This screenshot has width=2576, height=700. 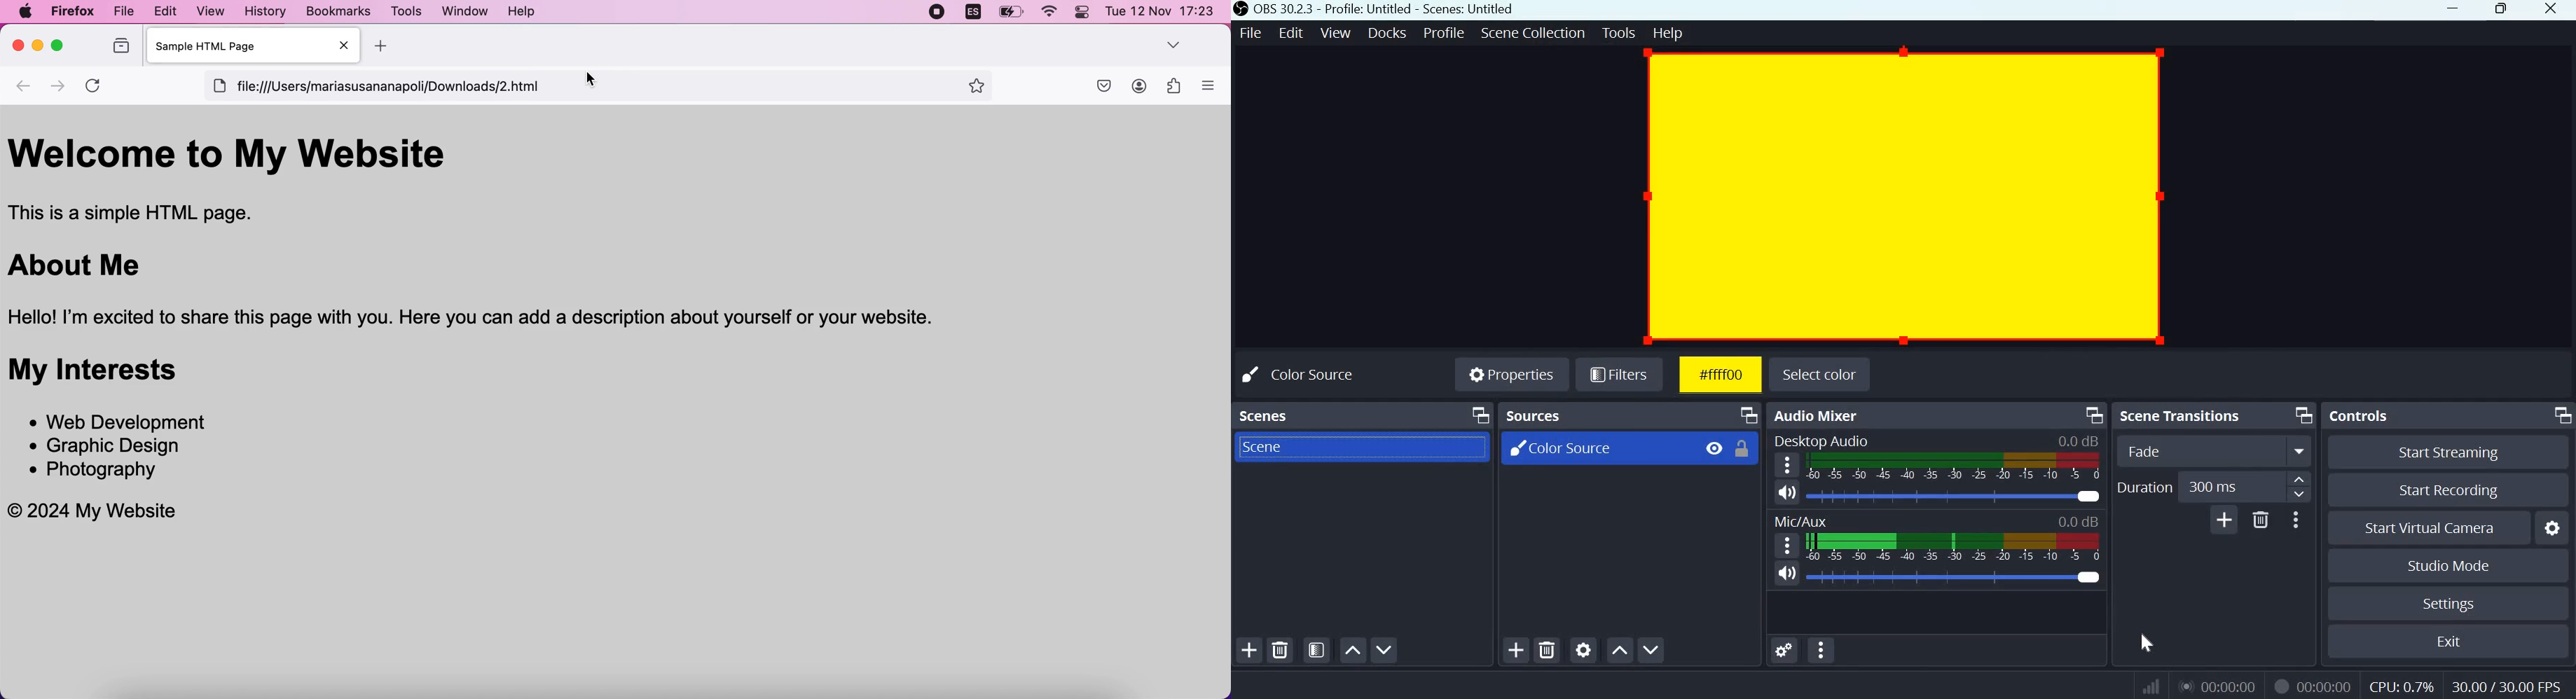 What do you see at coordinates (2453, 11) in the screenshot?
I see `Minimize` at bounding box center [2453, 11].